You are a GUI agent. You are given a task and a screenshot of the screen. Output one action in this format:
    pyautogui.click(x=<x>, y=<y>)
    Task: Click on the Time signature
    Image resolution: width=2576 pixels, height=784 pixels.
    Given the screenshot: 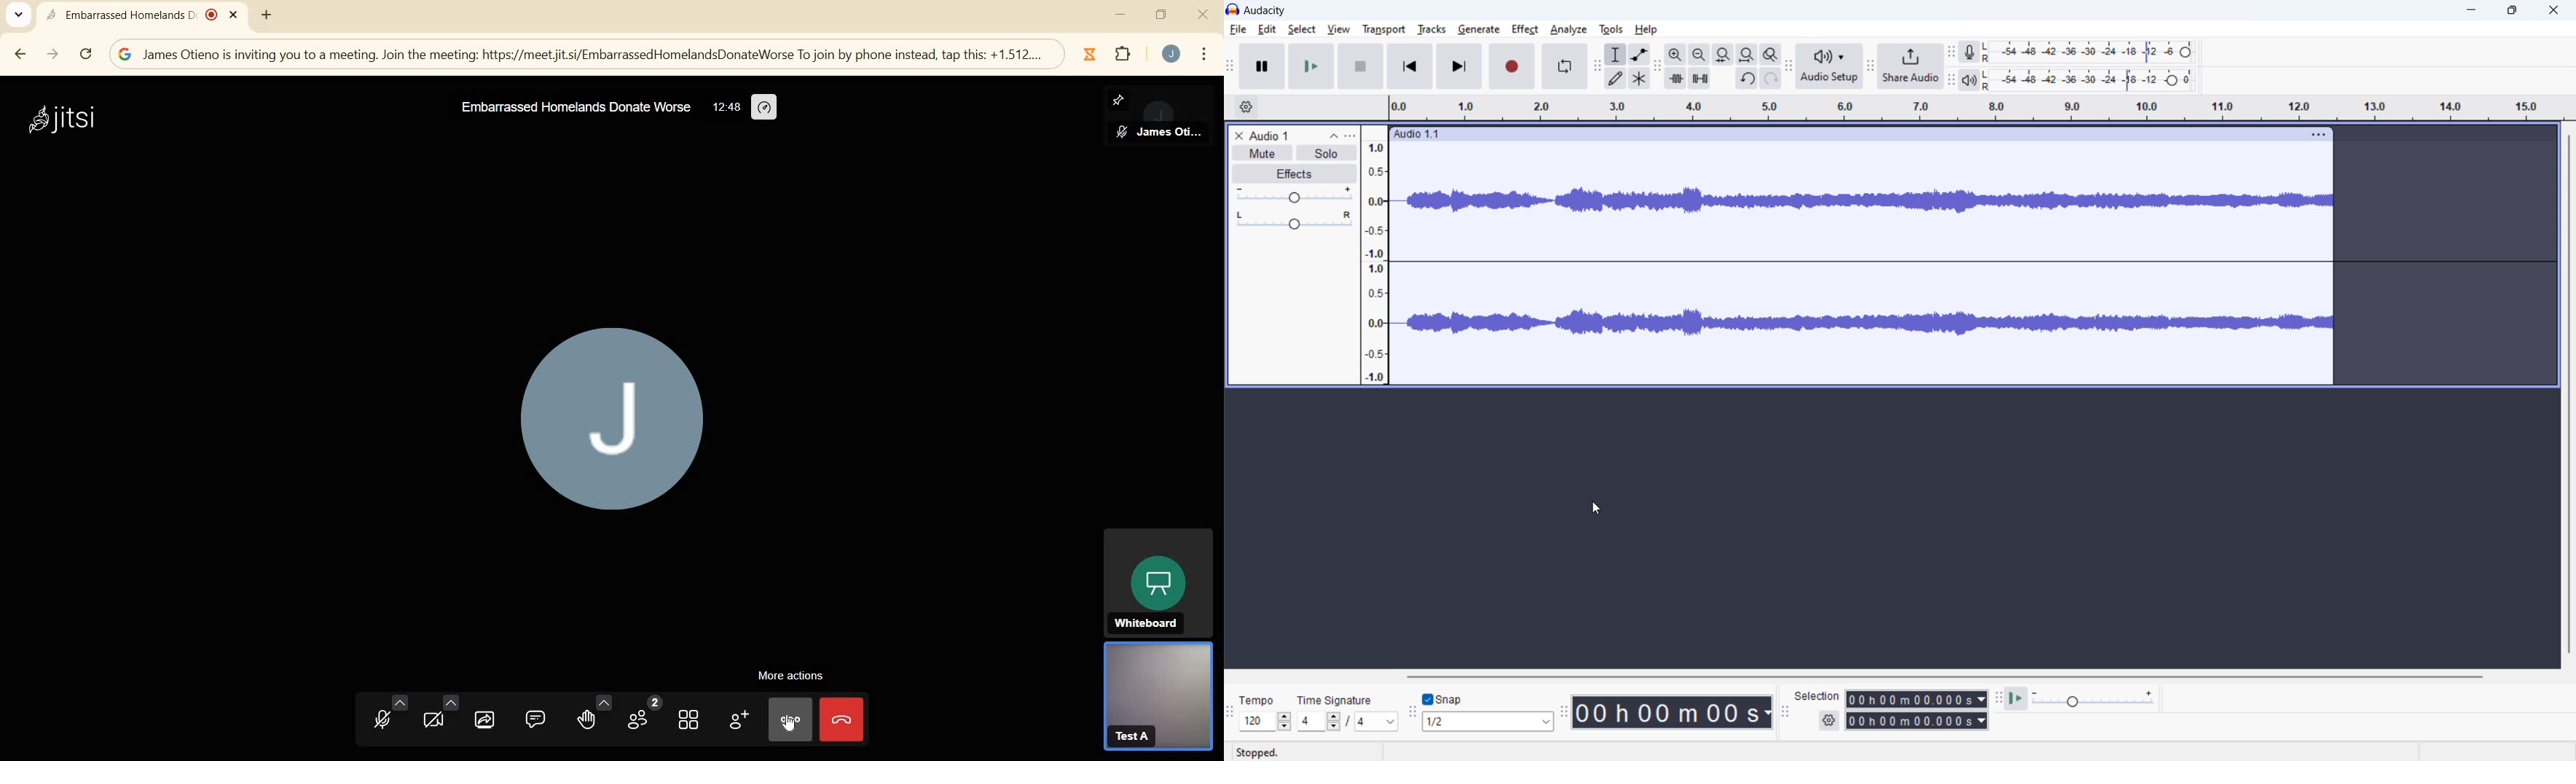 What is the action you would take?
    pyautogui.click(x=1337, y=701)
    